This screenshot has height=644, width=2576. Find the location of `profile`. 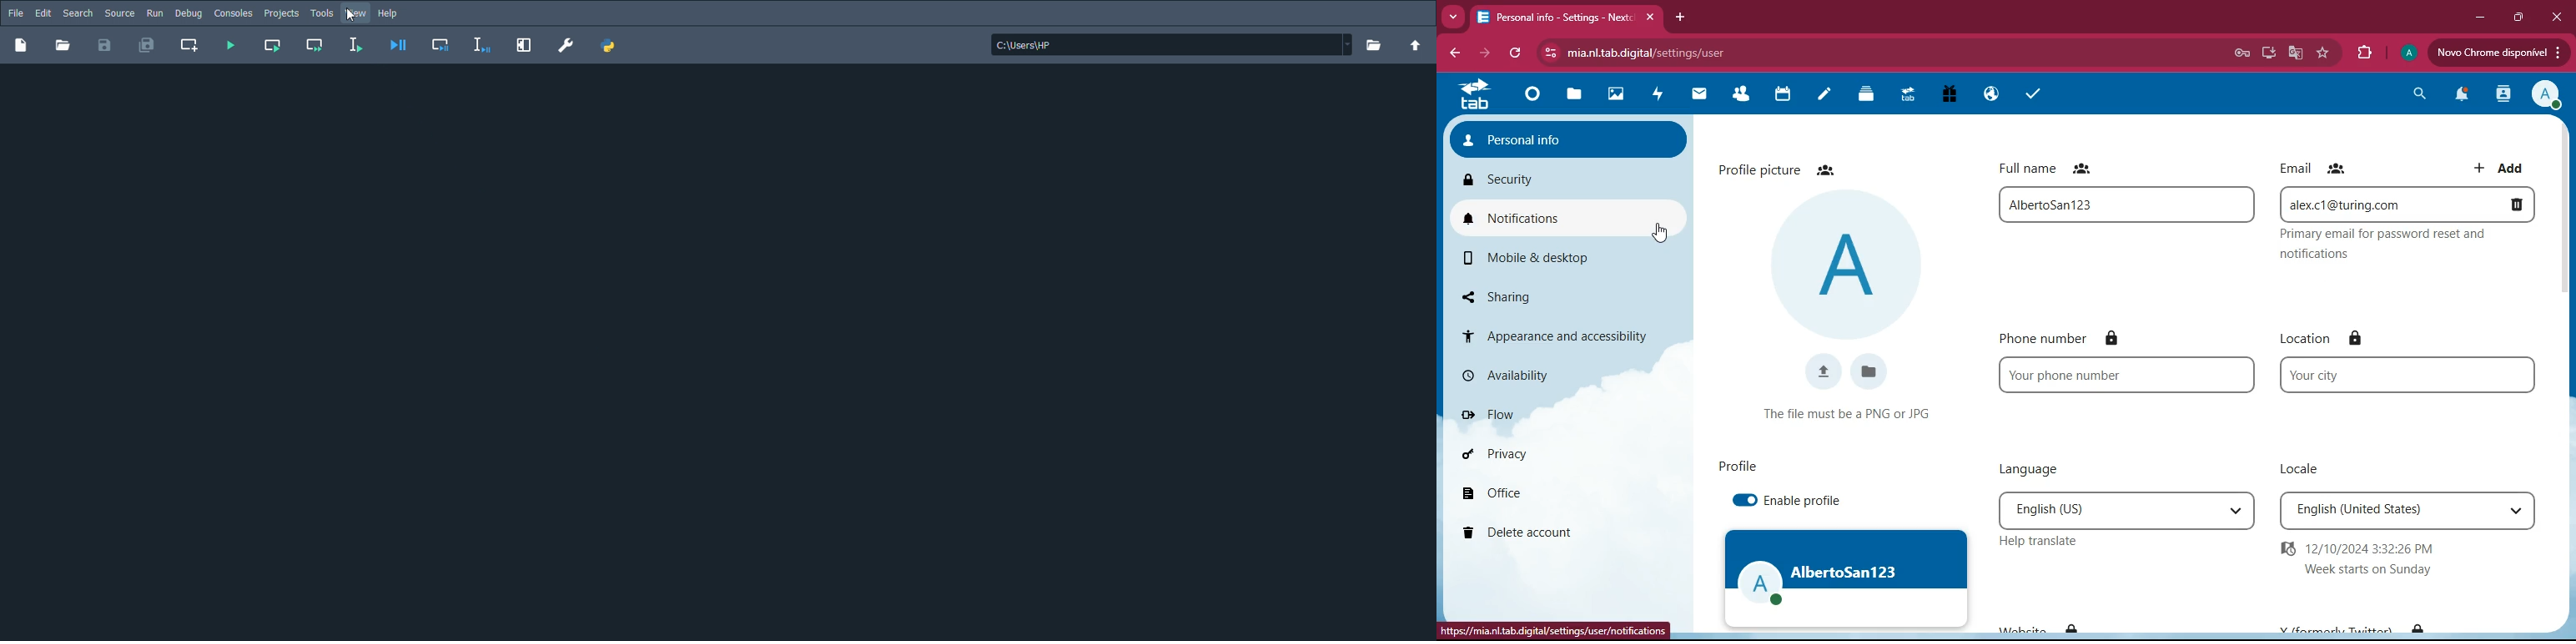

profile is located at coordinates (2411, 52).